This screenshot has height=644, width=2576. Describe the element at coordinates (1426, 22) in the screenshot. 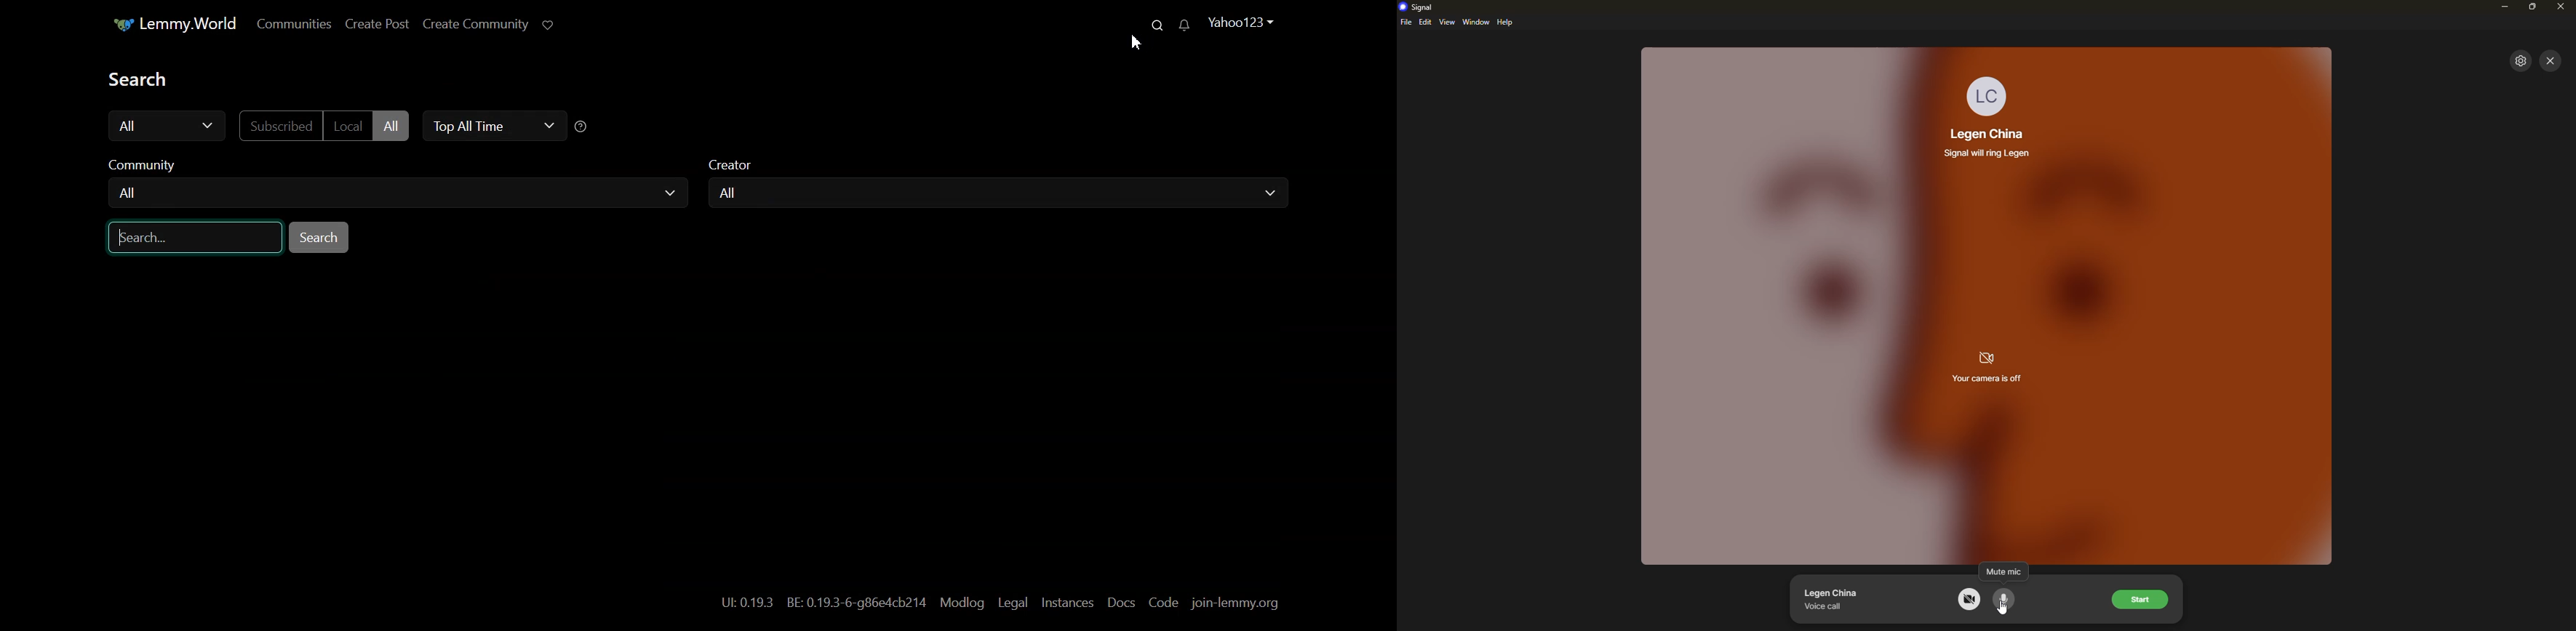

I see `edit` at that location.